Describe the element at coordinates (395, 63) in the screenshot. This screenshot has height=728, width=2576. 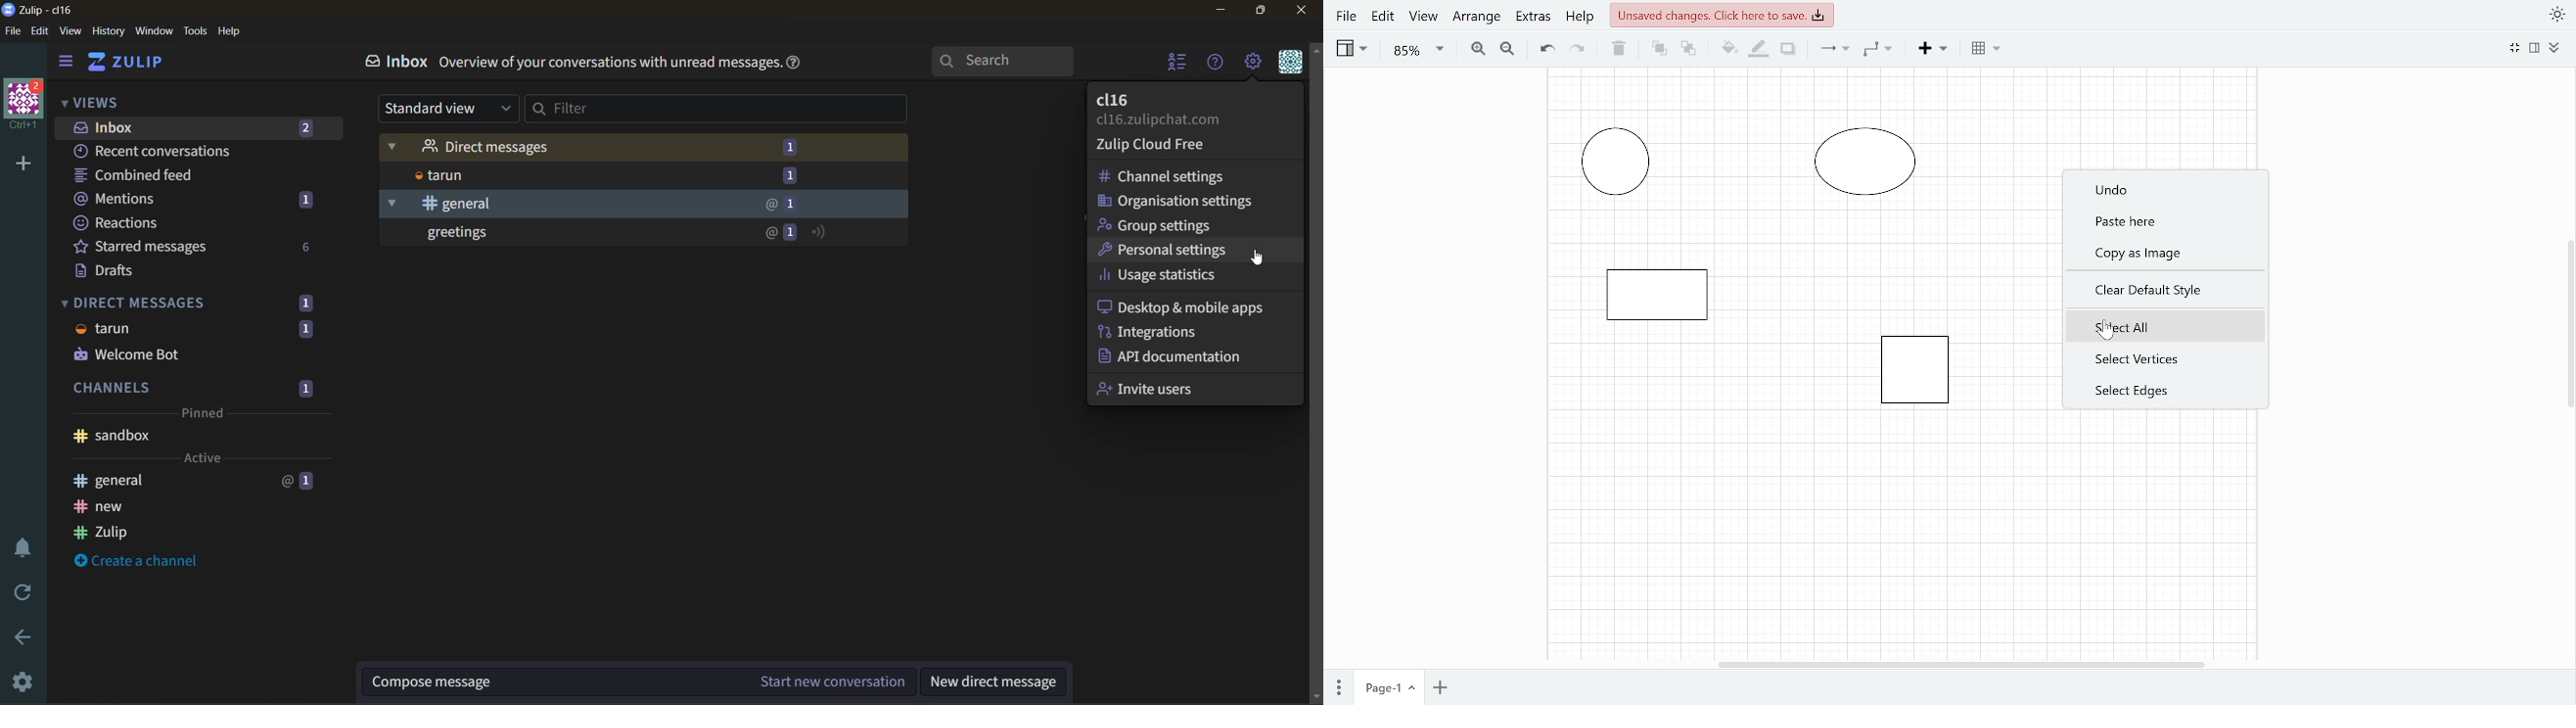
I see `inbox` at that location.